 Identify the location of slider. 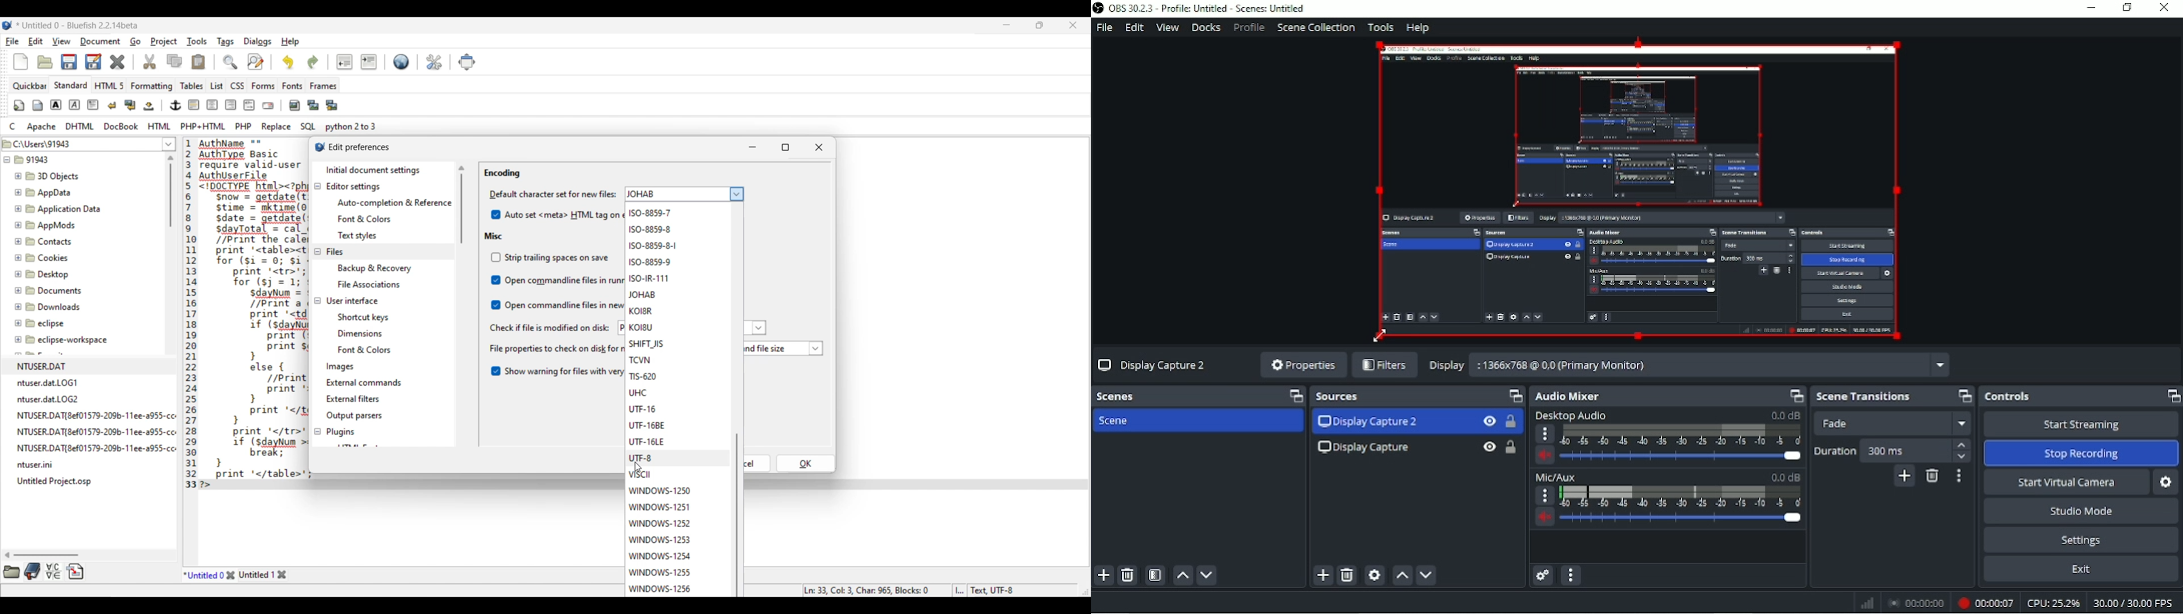
(1683, 521).